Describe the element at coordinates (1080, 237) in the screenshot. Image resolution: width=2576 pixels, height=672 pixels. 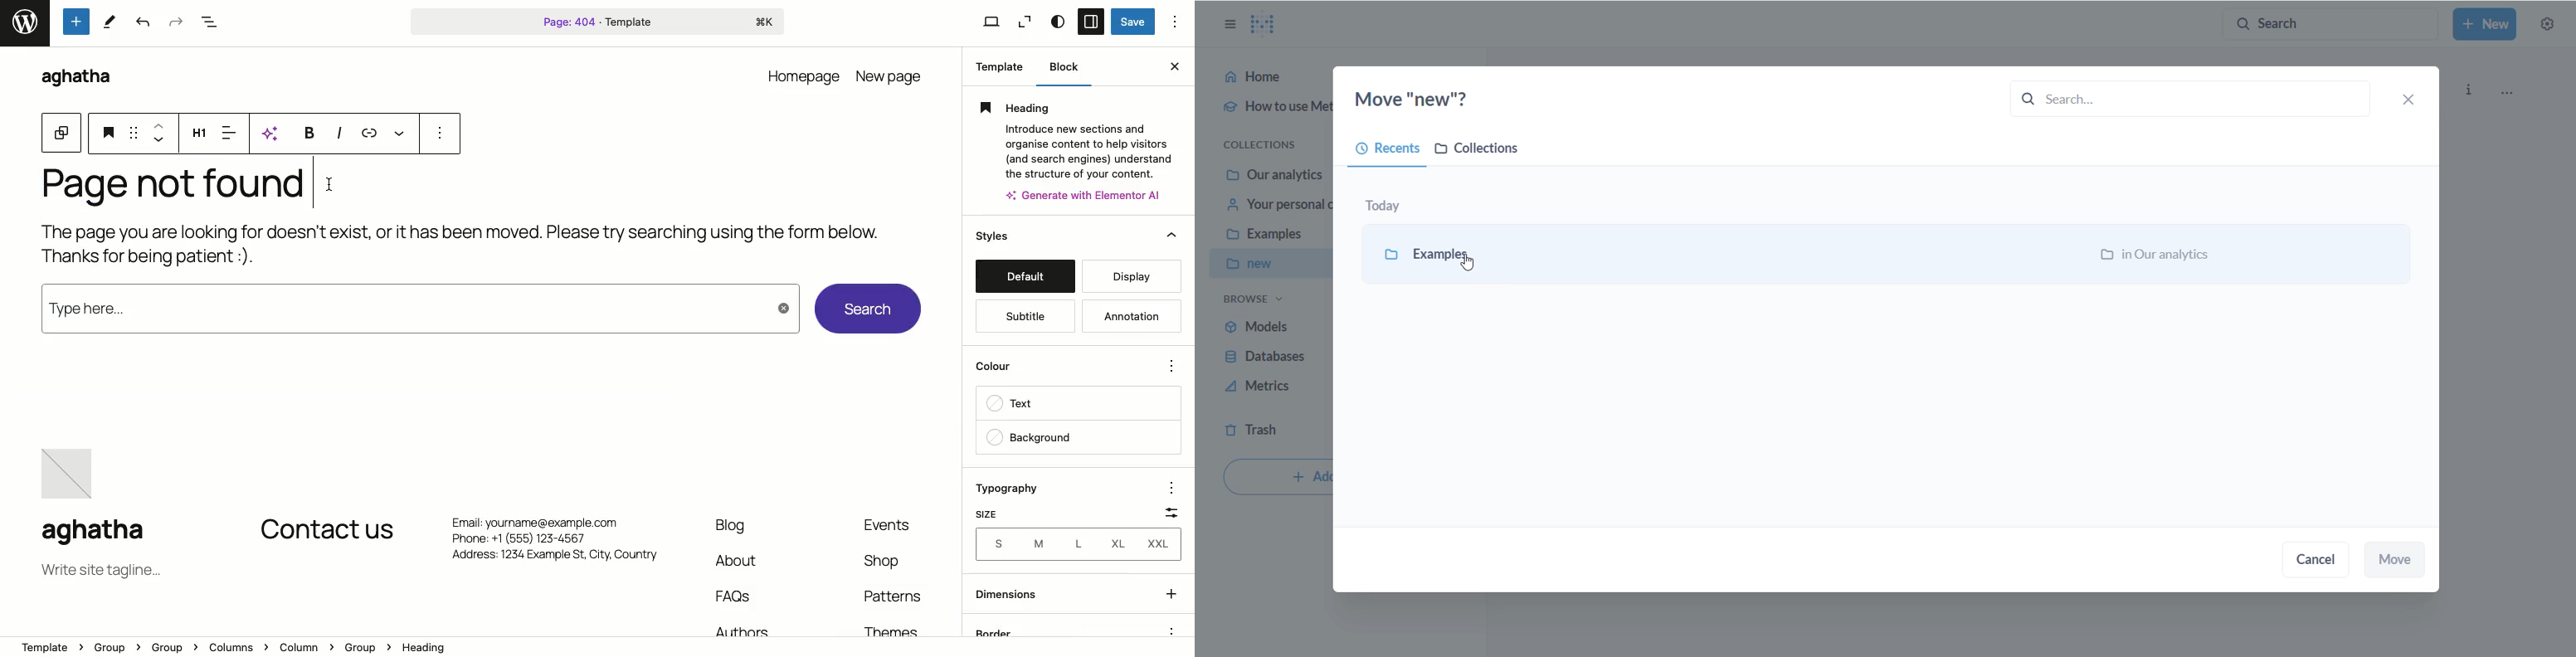
I see `Styles` at that location.